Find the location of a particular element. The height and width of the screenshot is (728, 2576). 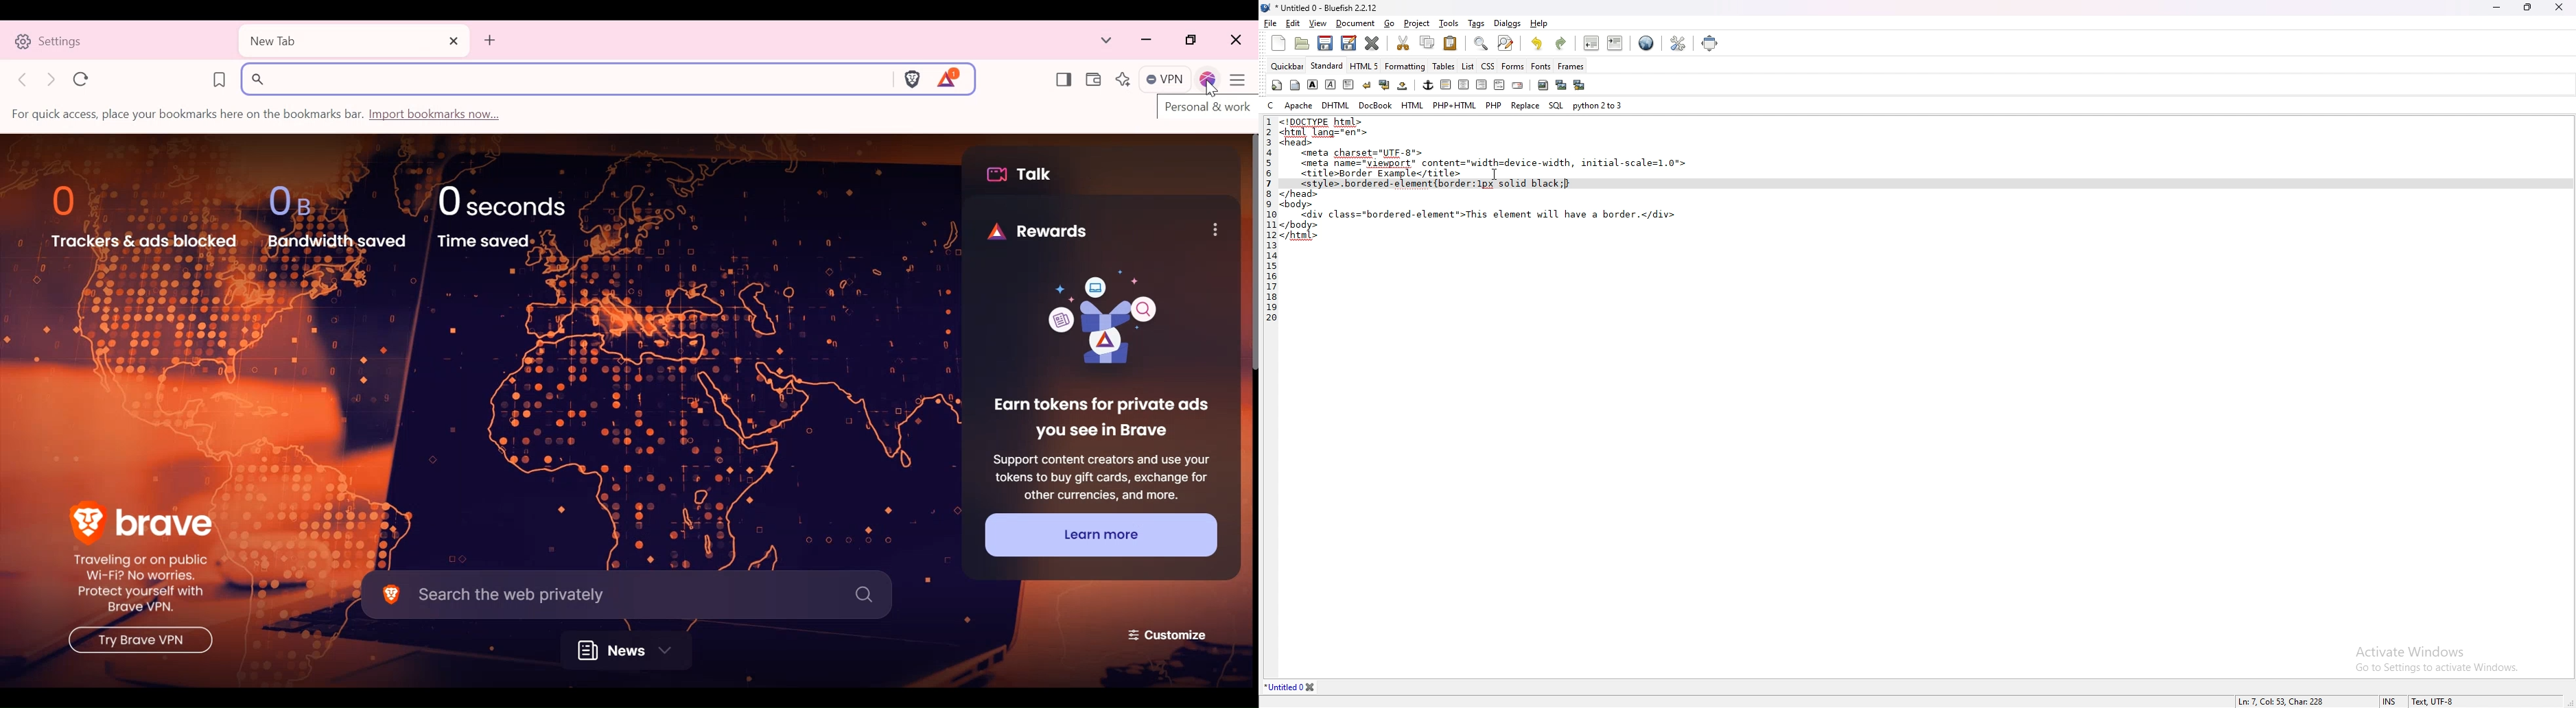

edit preference is located at coordinates (1676, 44).